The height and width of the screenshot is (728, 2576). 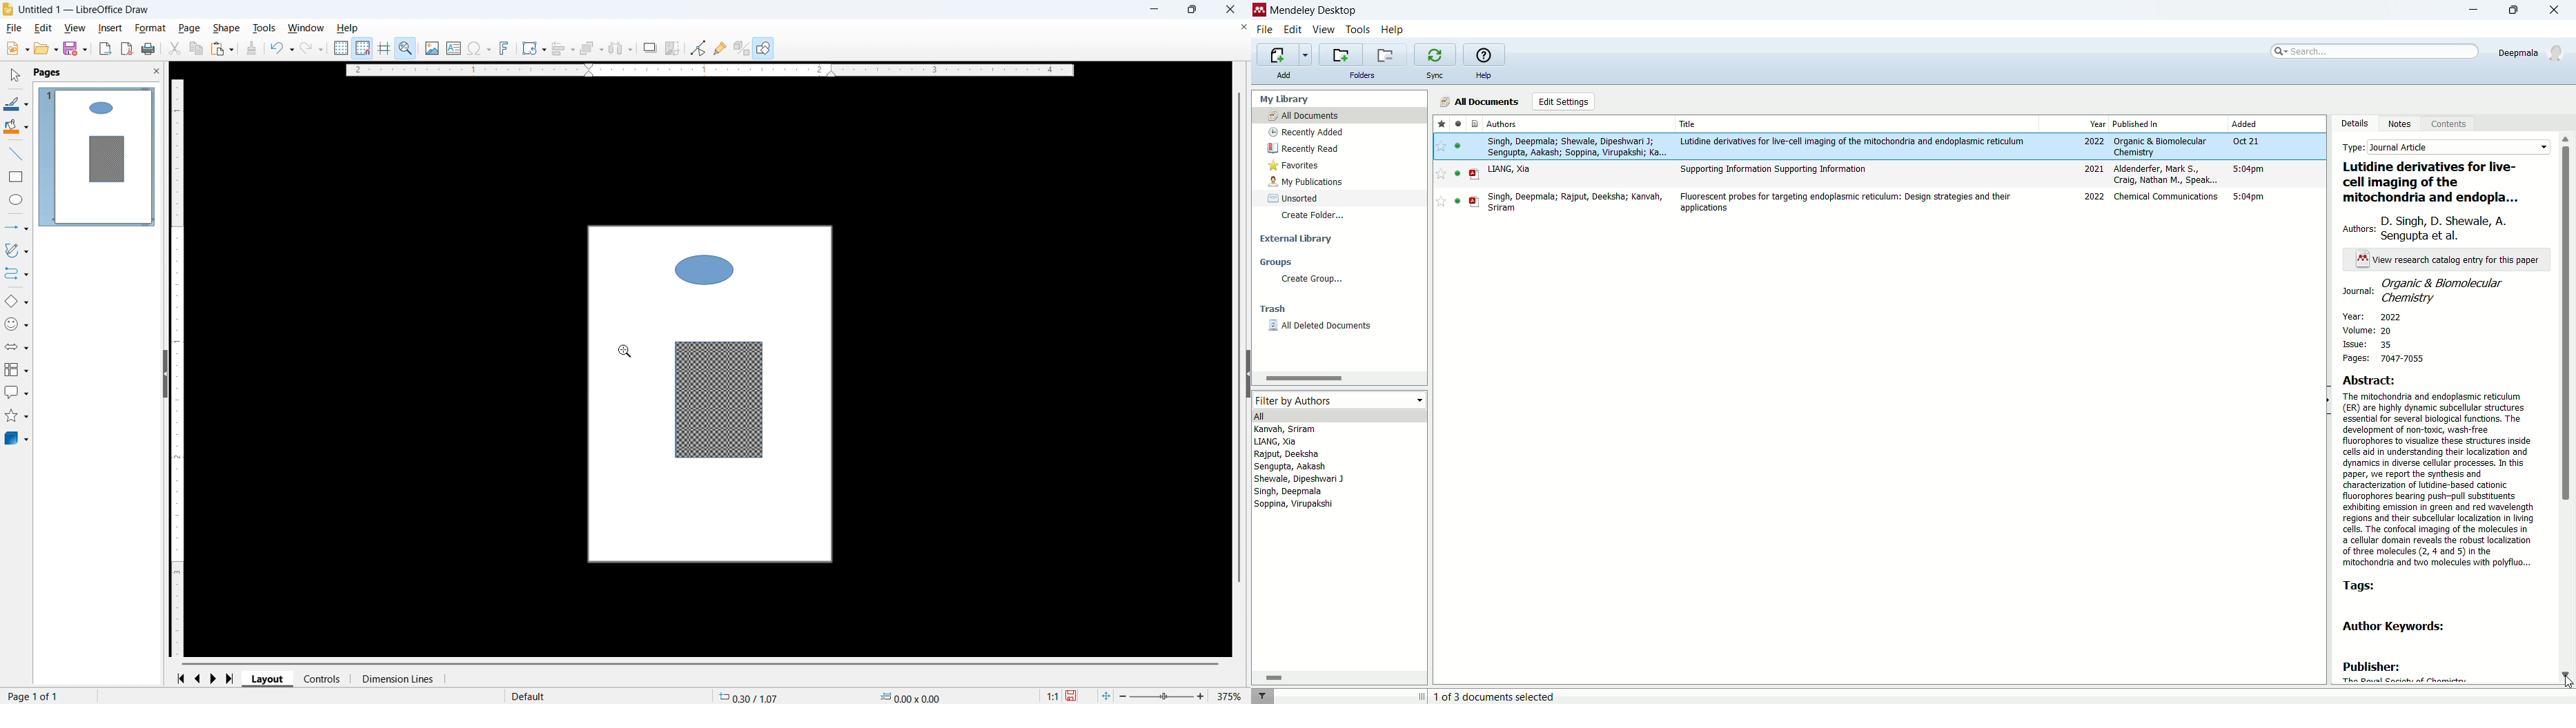 What do you see at coordinates (1576, 202) in the screenshot?
I see `singh, deepmala; rajput, deeksha; kanvah, sriram` at bounding box center [1576, 202].